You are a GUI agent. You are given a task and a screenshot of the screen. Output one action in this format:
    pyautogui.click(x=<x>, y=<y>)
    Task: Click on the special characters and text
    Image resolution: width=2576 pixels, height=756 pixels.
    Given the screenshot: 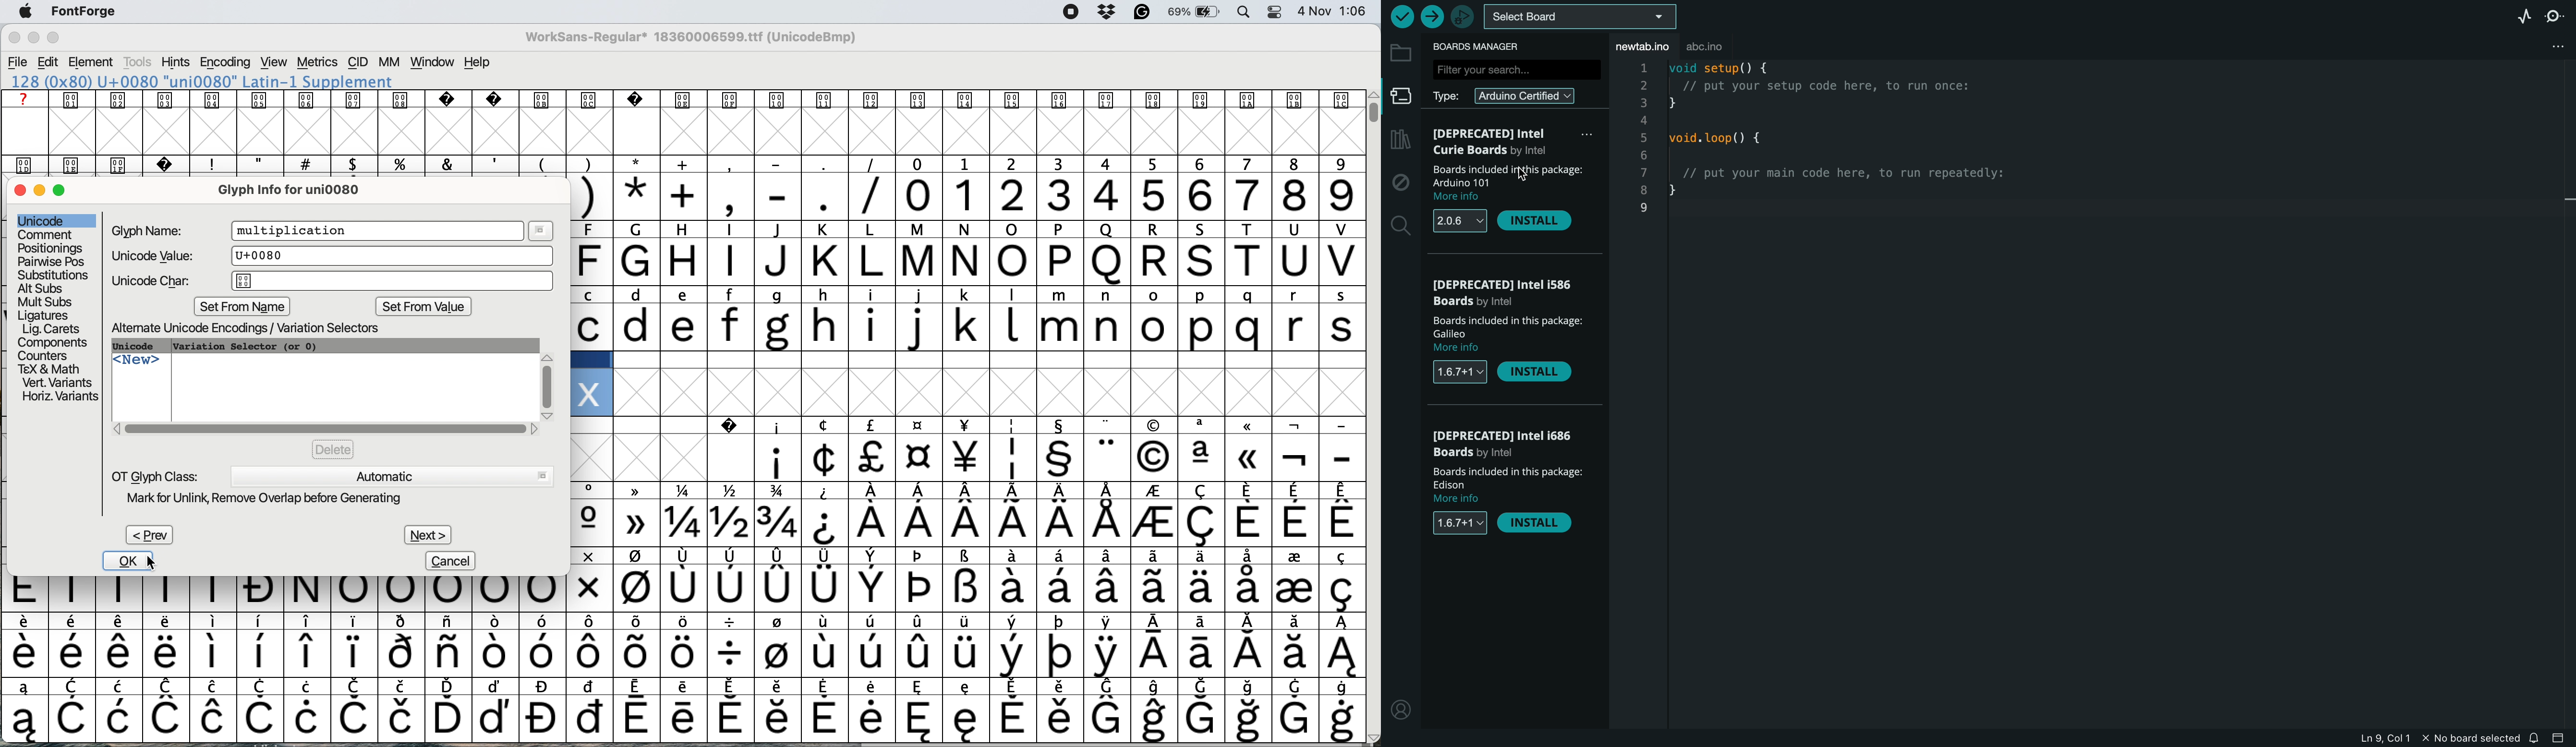 What is the action you would take?
    pyautogui.click(x=687, y=163)
    